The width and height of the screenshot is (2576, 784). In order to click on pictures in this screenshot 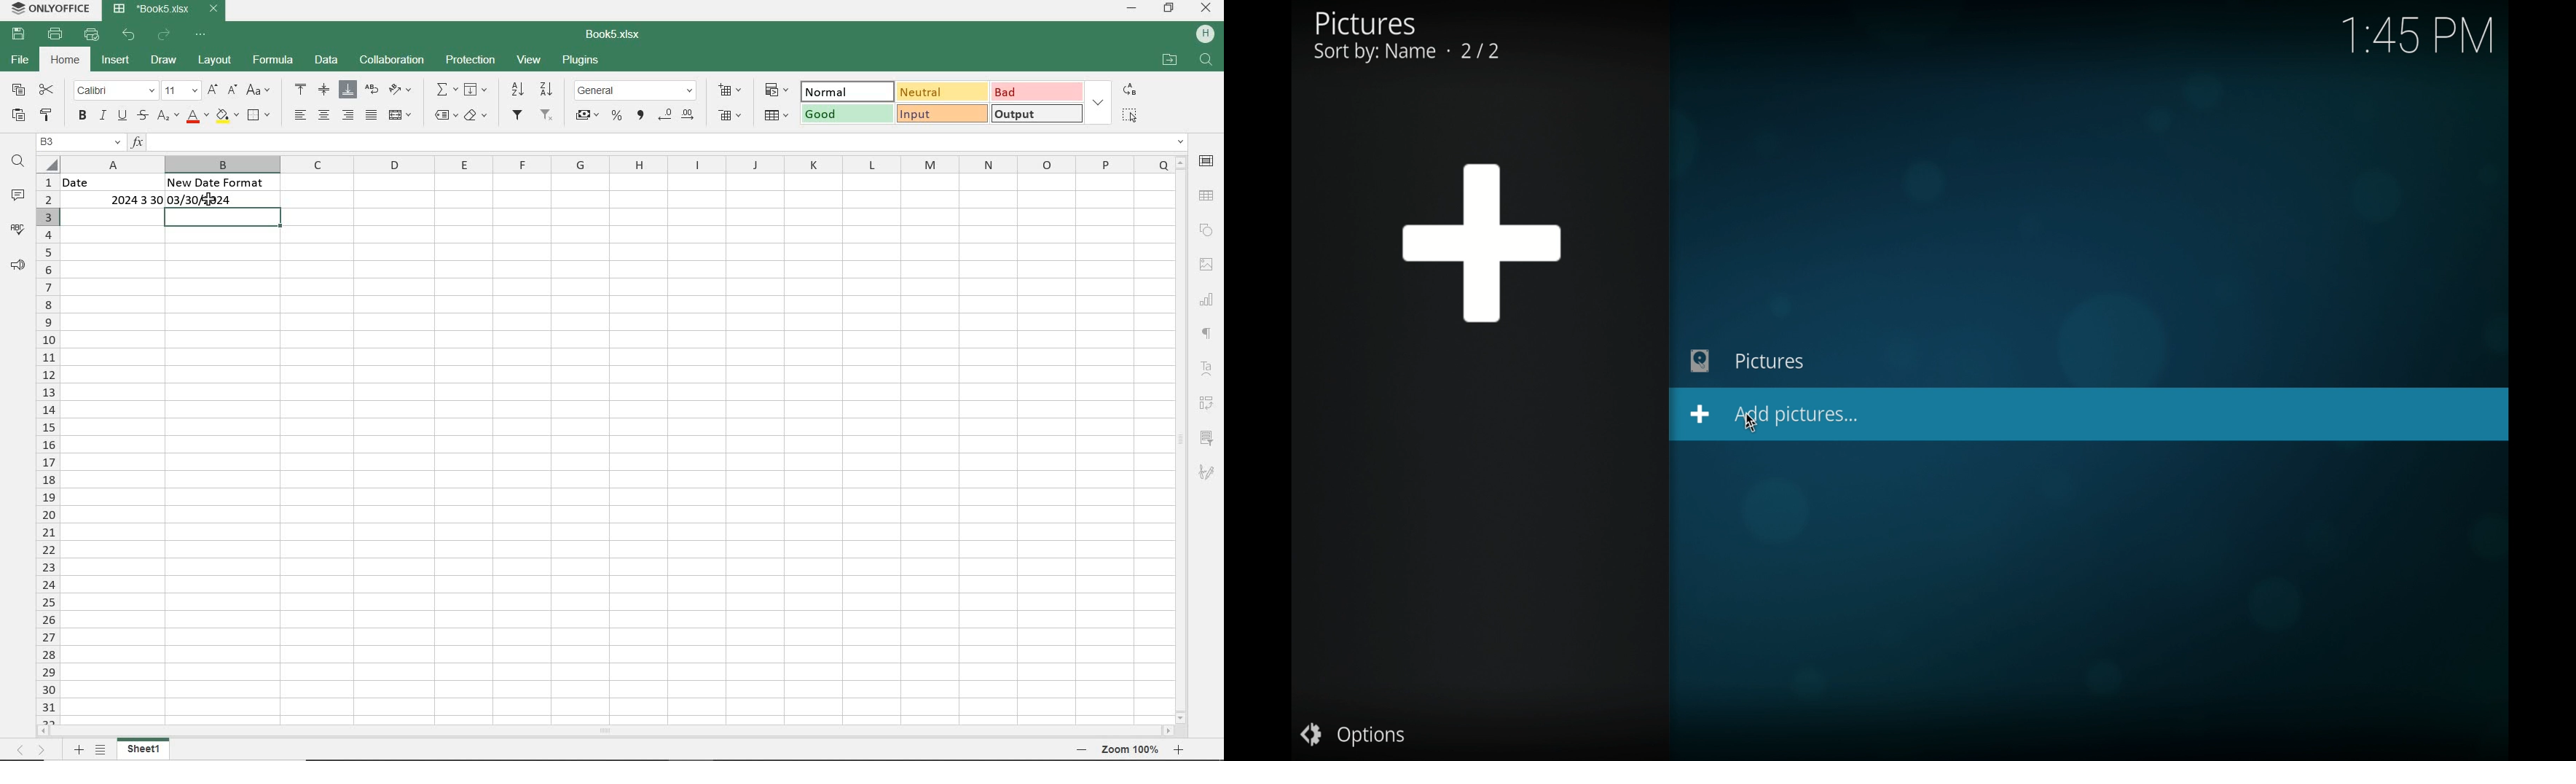, I will do `click(1746, 360)`.